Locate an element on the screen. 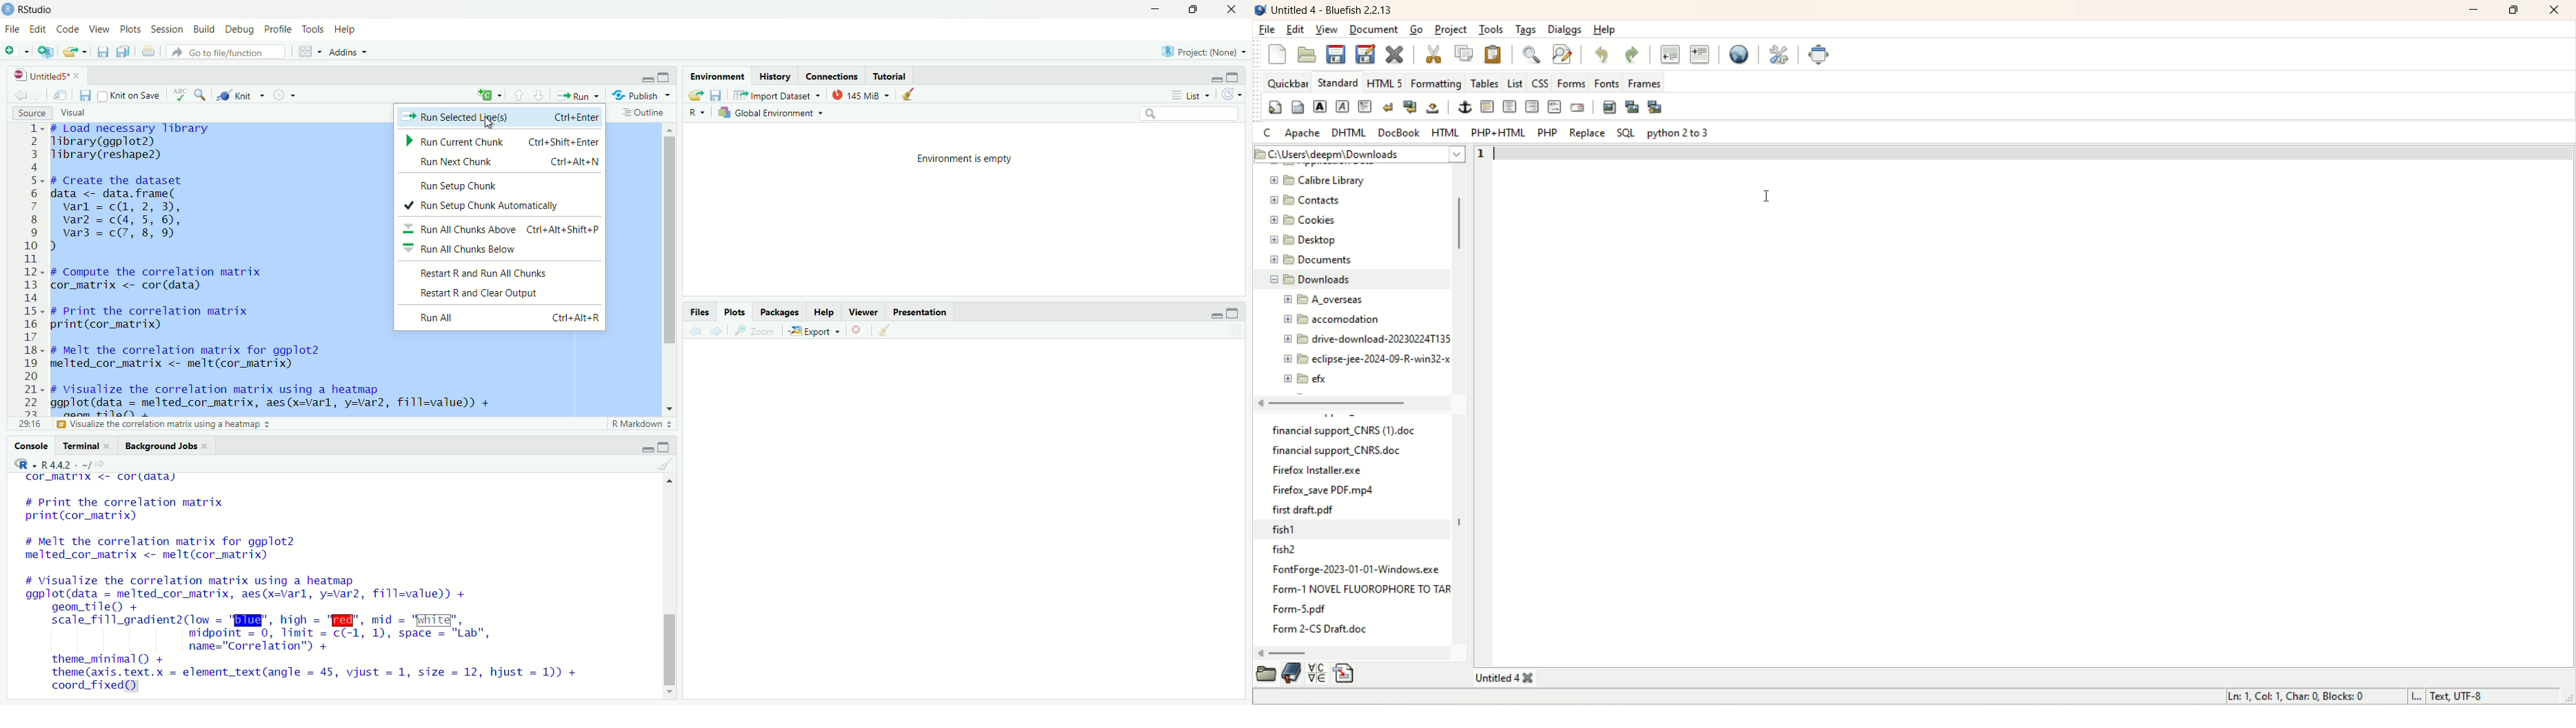  addins is located at coordinates (348, 52).